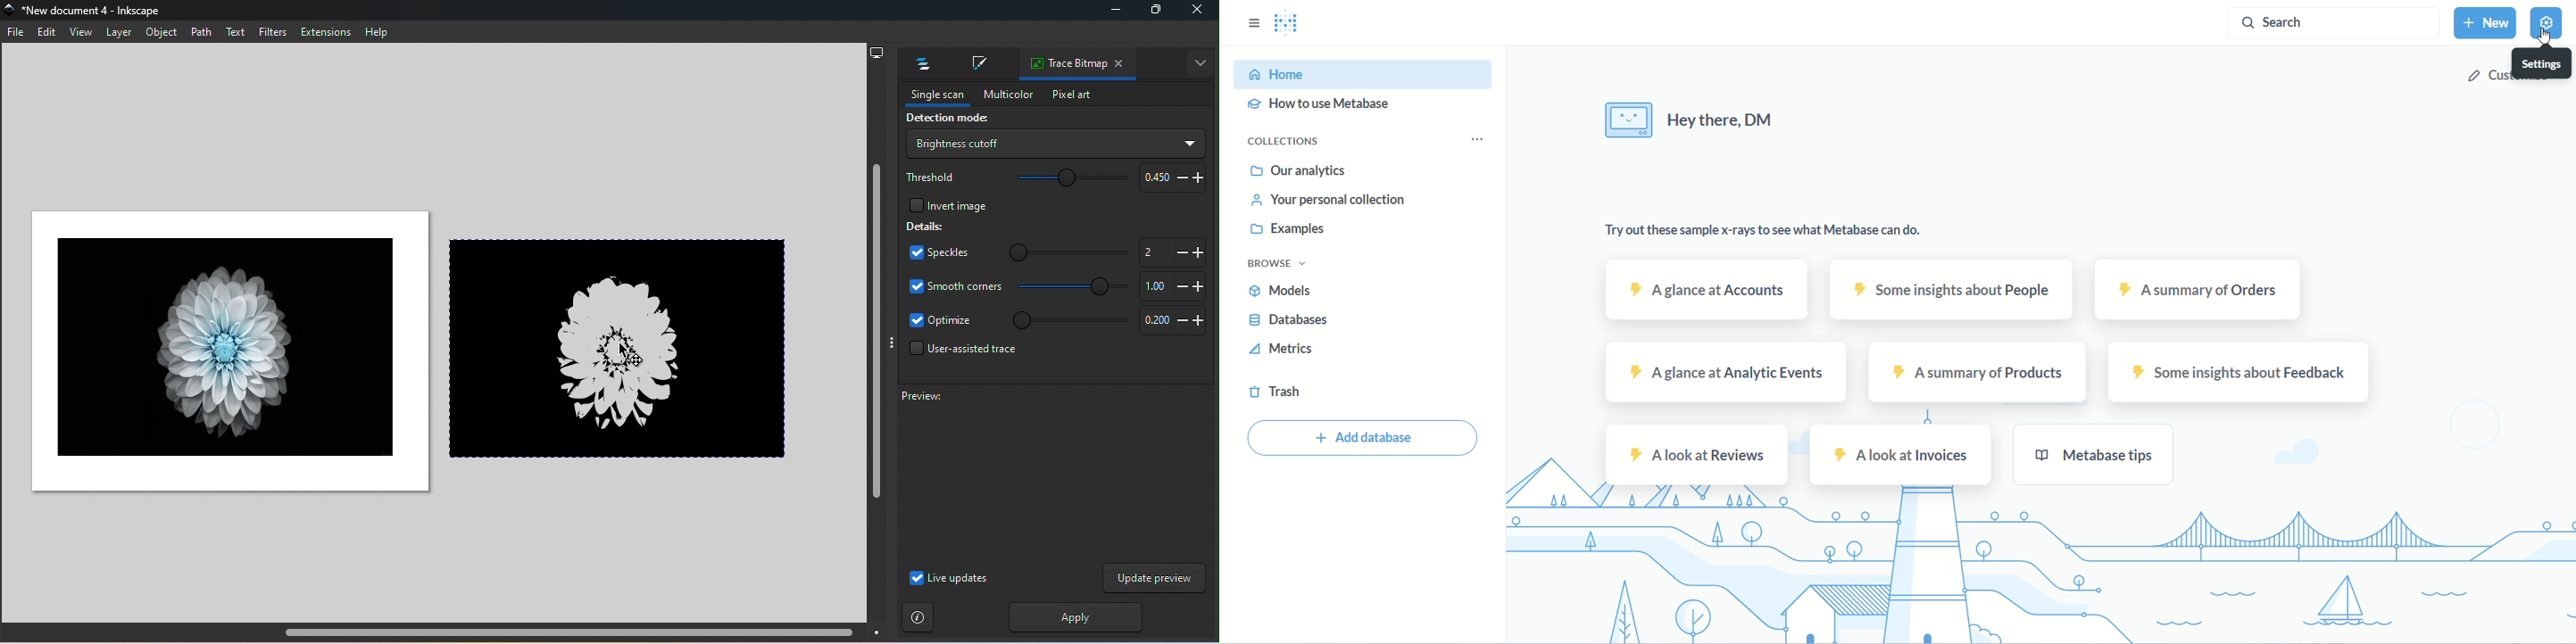  What do you see at coordinates (944, 120) in the screenshot?
I see `Detection mode` at bounding box center [944, 120].